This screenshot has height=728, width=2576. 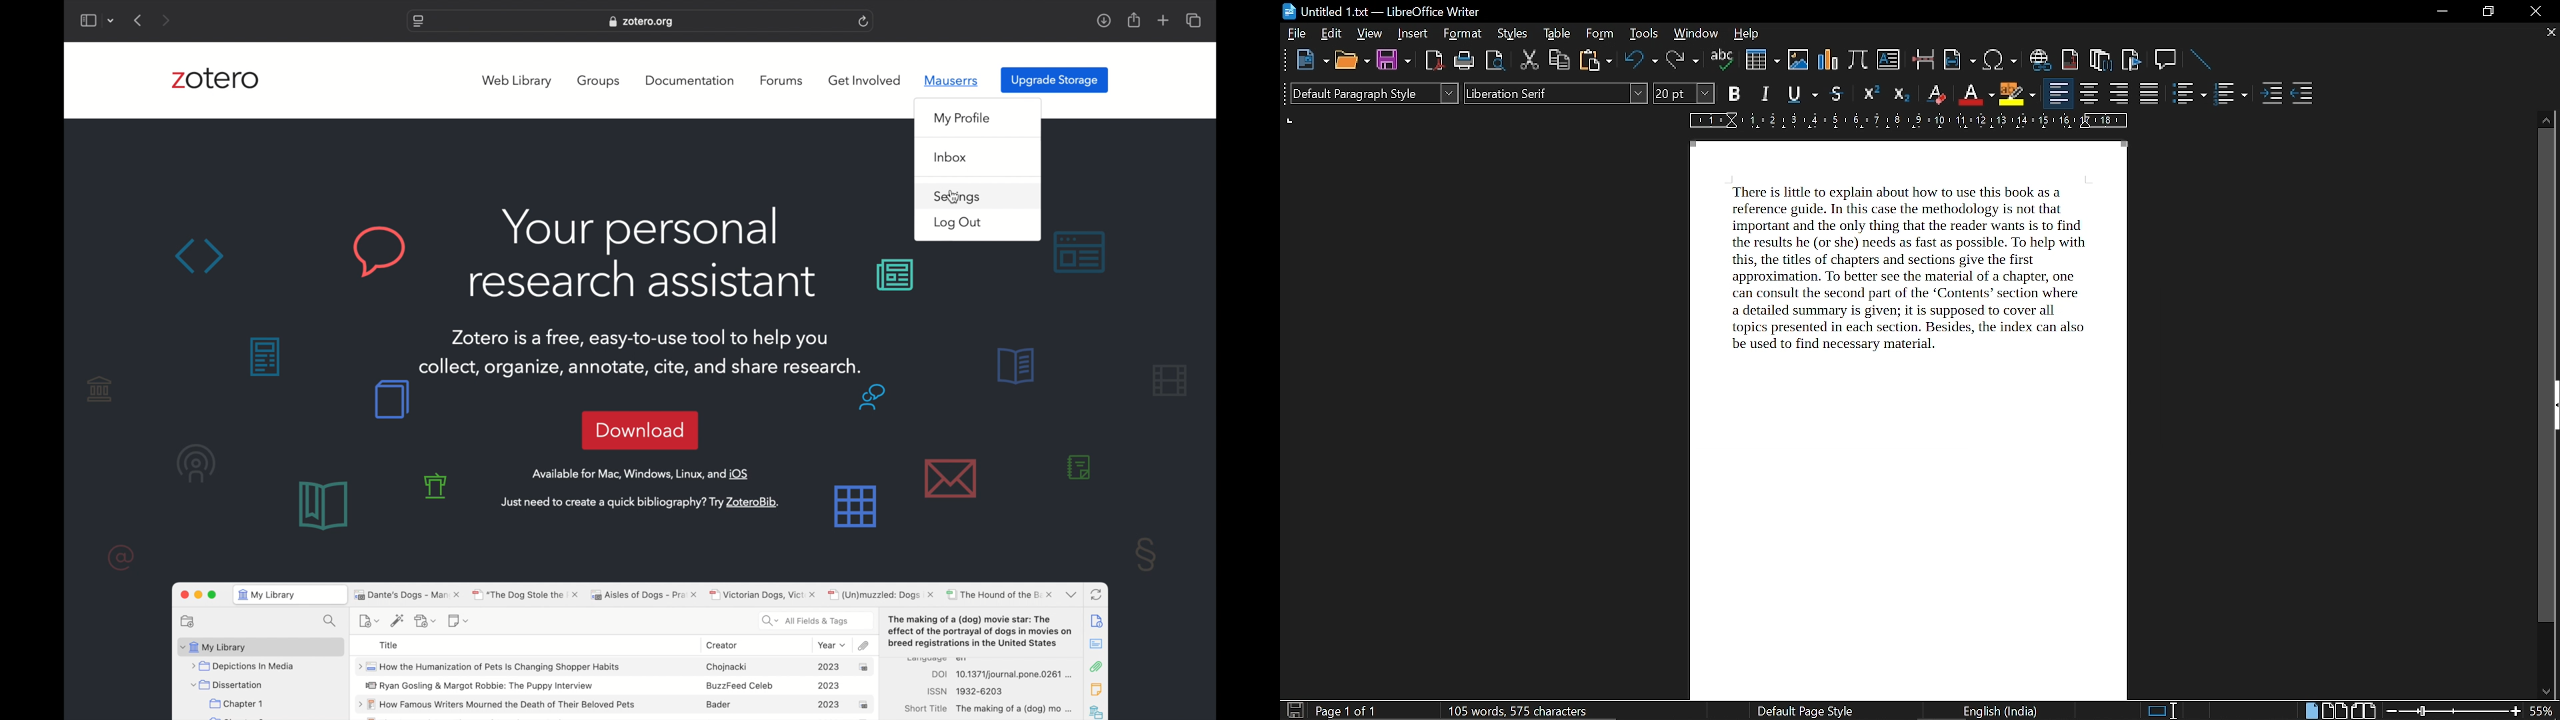 What do you see at coordinates (2118, 94) in the screenshot?
I see `align right` at bounding box center [2118, 94].